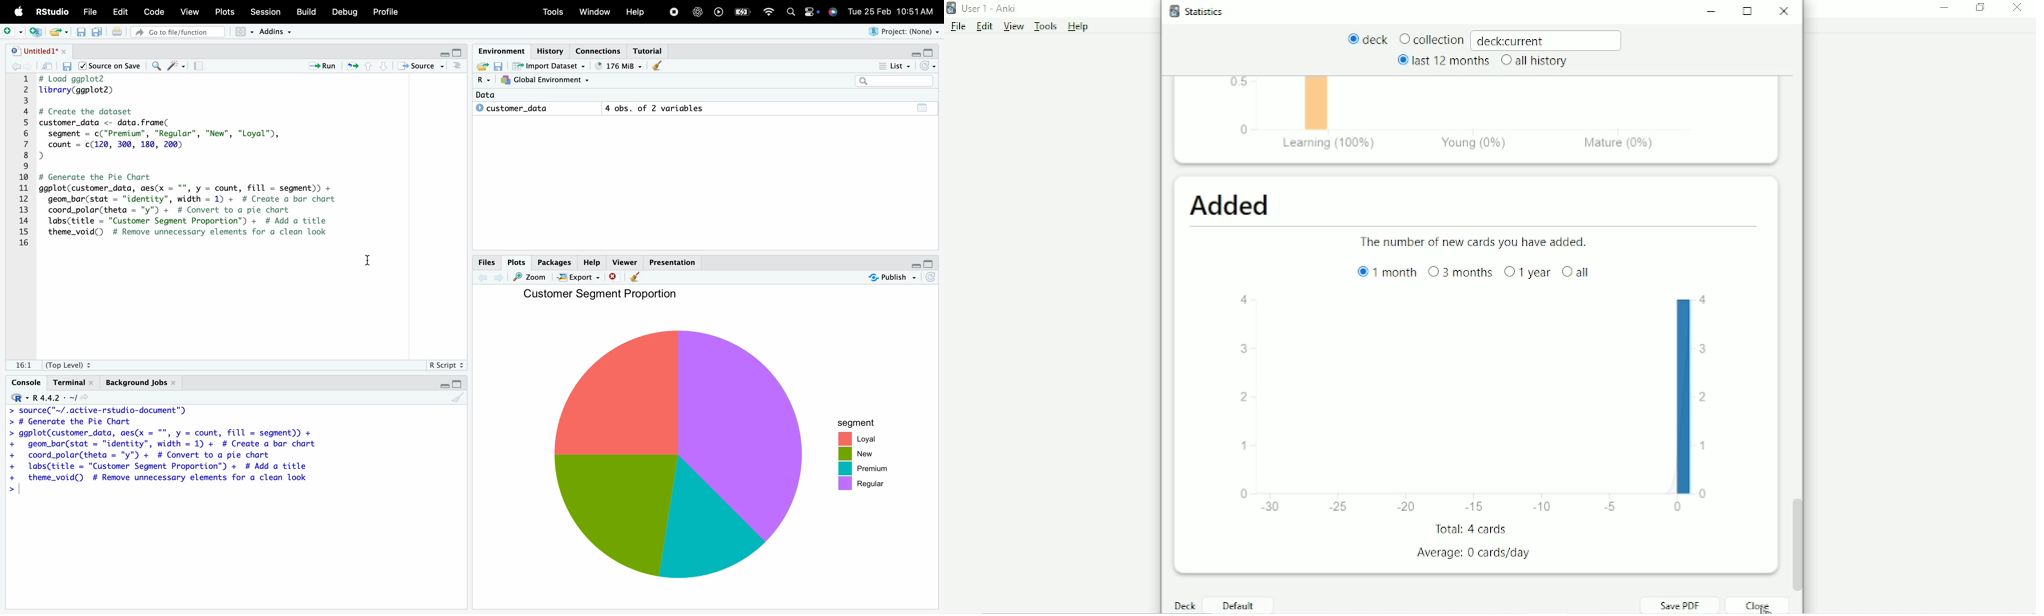  What do you see at coordinates (2020, 8) in the screenshot?
I see `Close` at bounding box center [2020, 8].